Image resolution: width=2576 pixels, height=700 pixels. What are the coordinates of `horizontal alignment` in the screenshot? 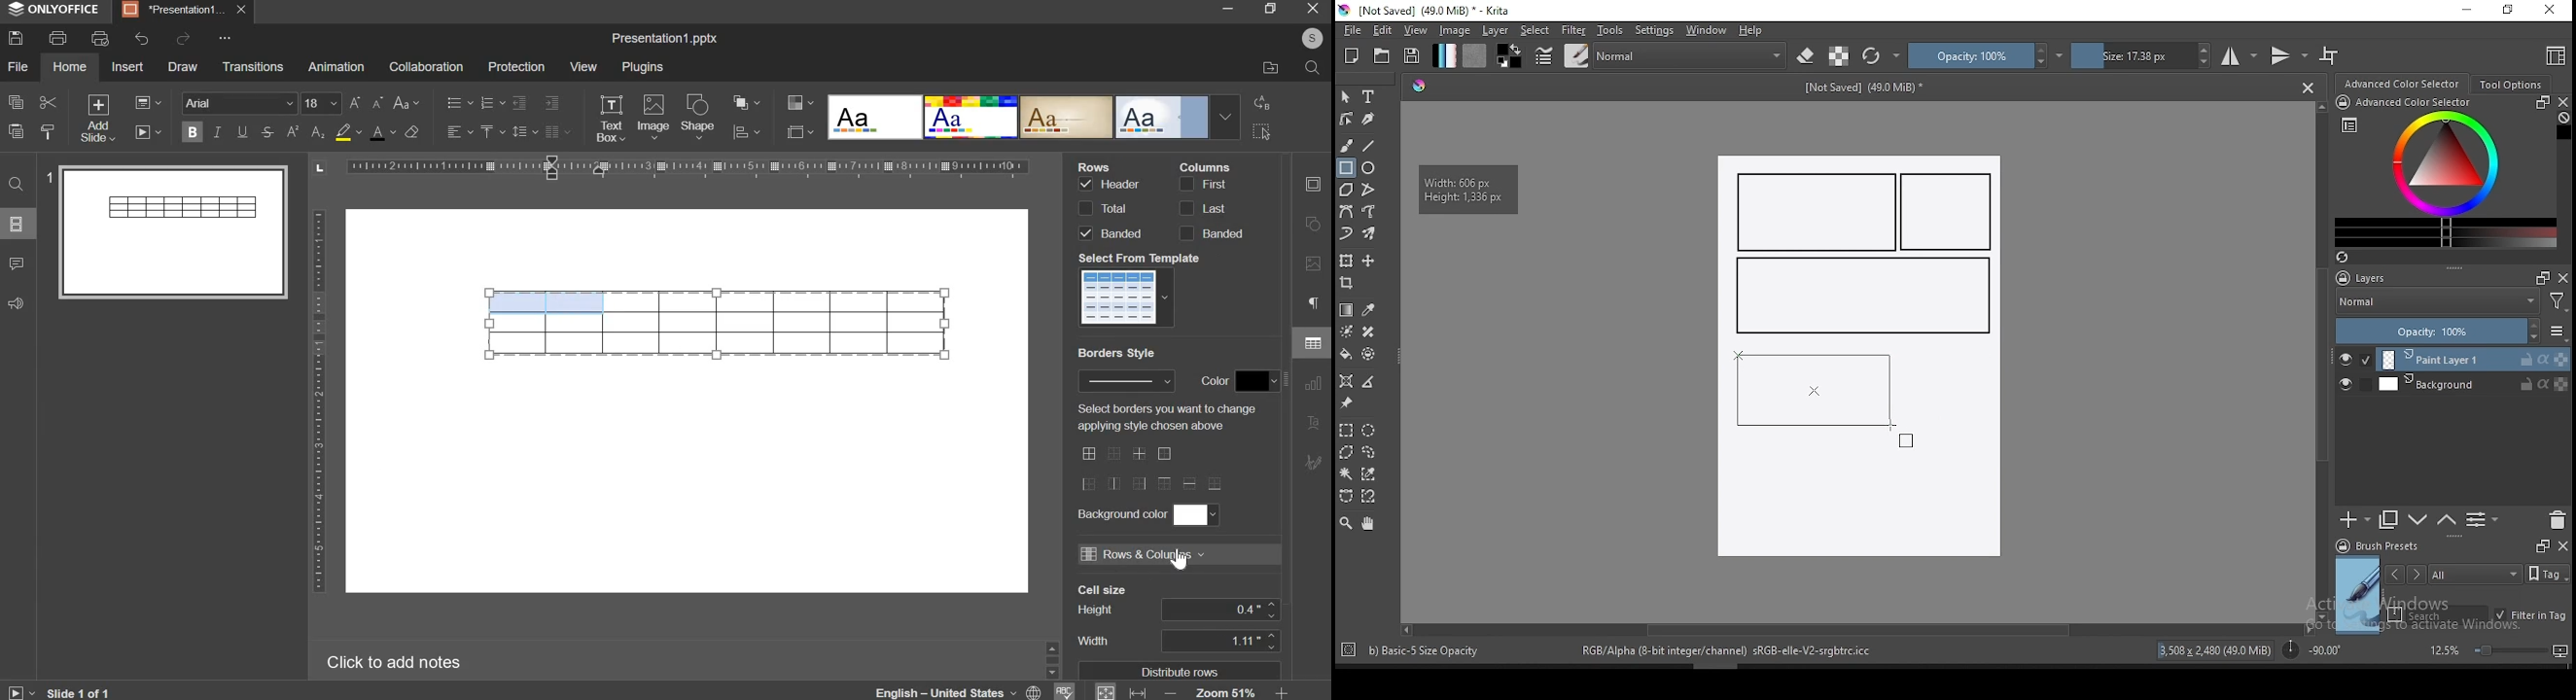 It's located at (459, 132).